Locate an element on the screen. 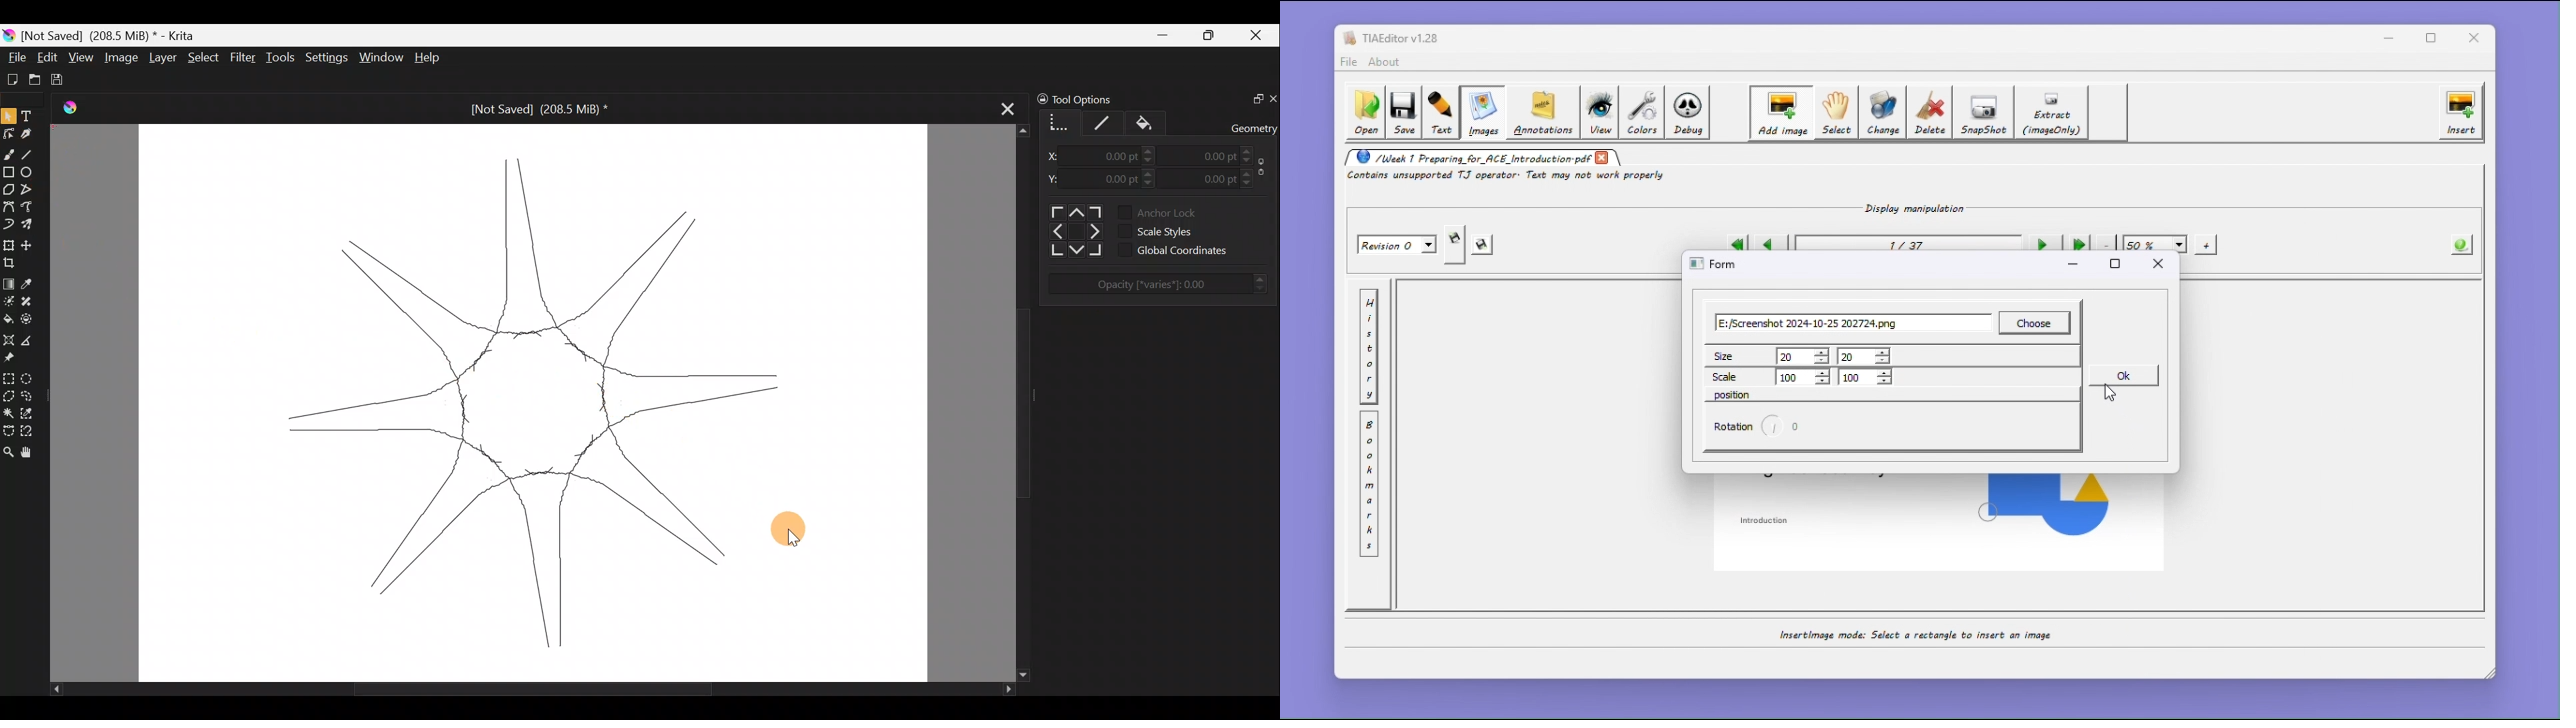 The height and width of the screenshot is (728, 2576). Filter is located at coordinates (245, 58).